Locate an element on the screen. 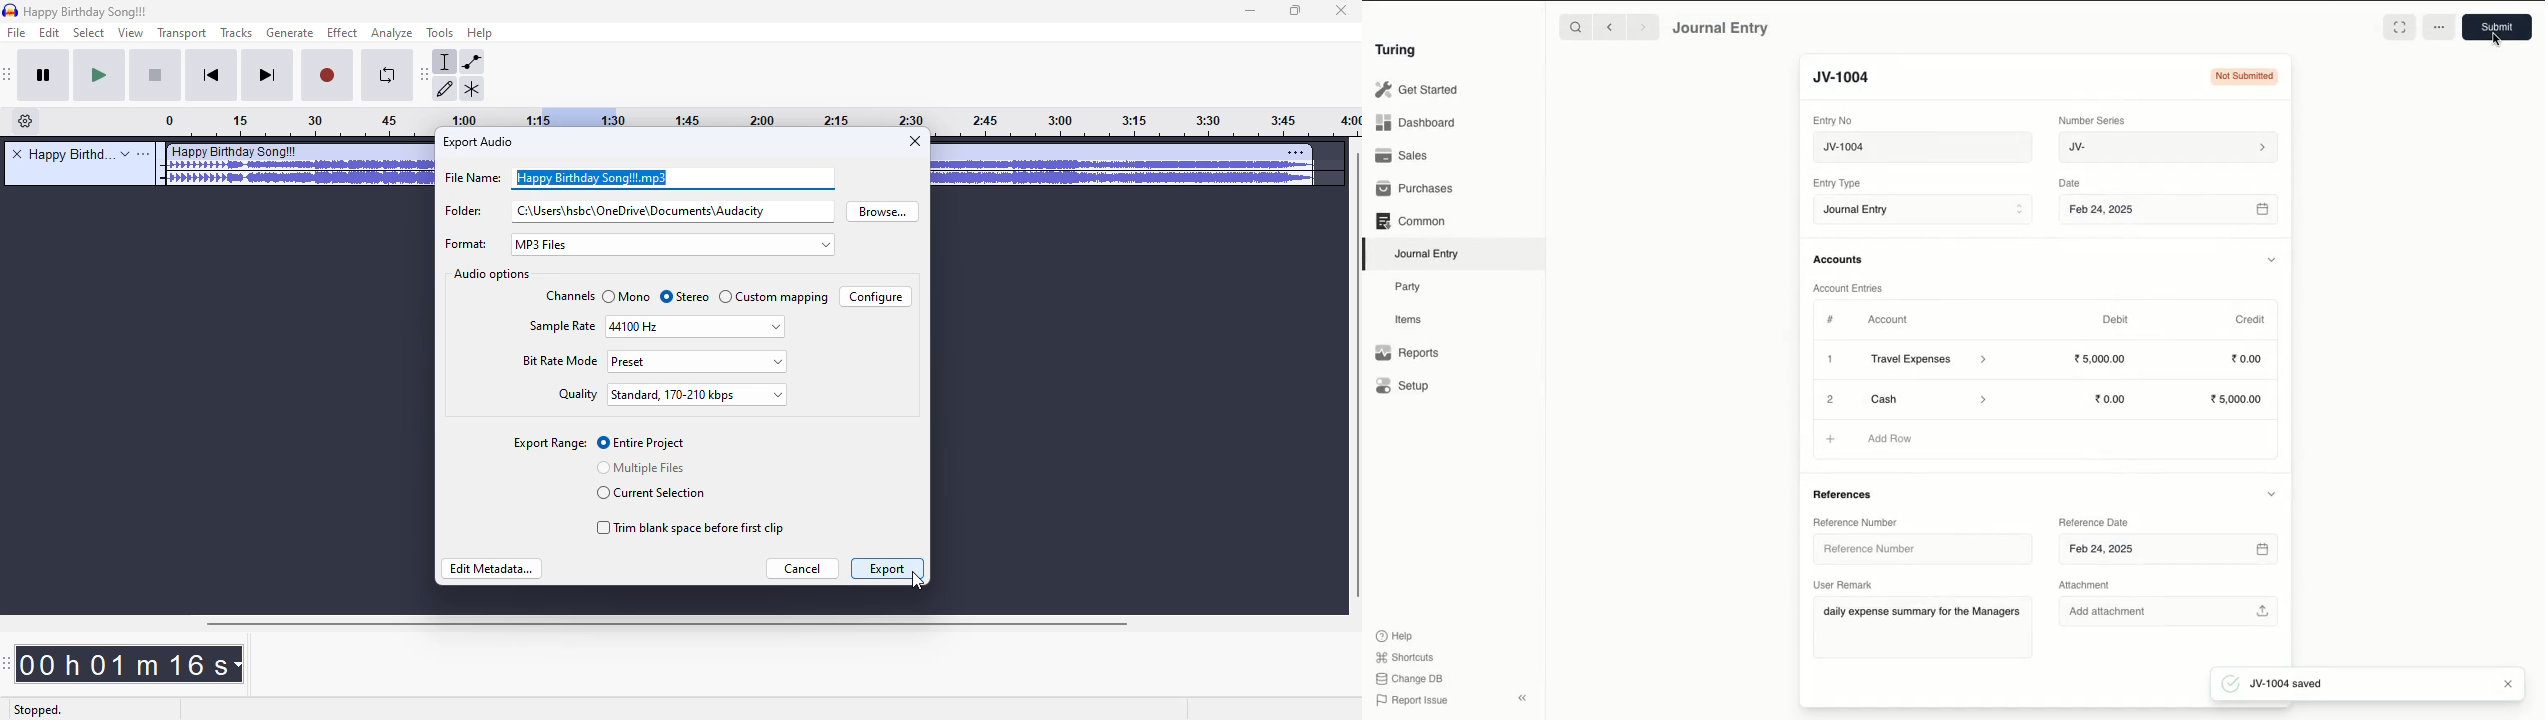 The image size is (2548, 728). Entry Type is located at coordinates (1837, 183).